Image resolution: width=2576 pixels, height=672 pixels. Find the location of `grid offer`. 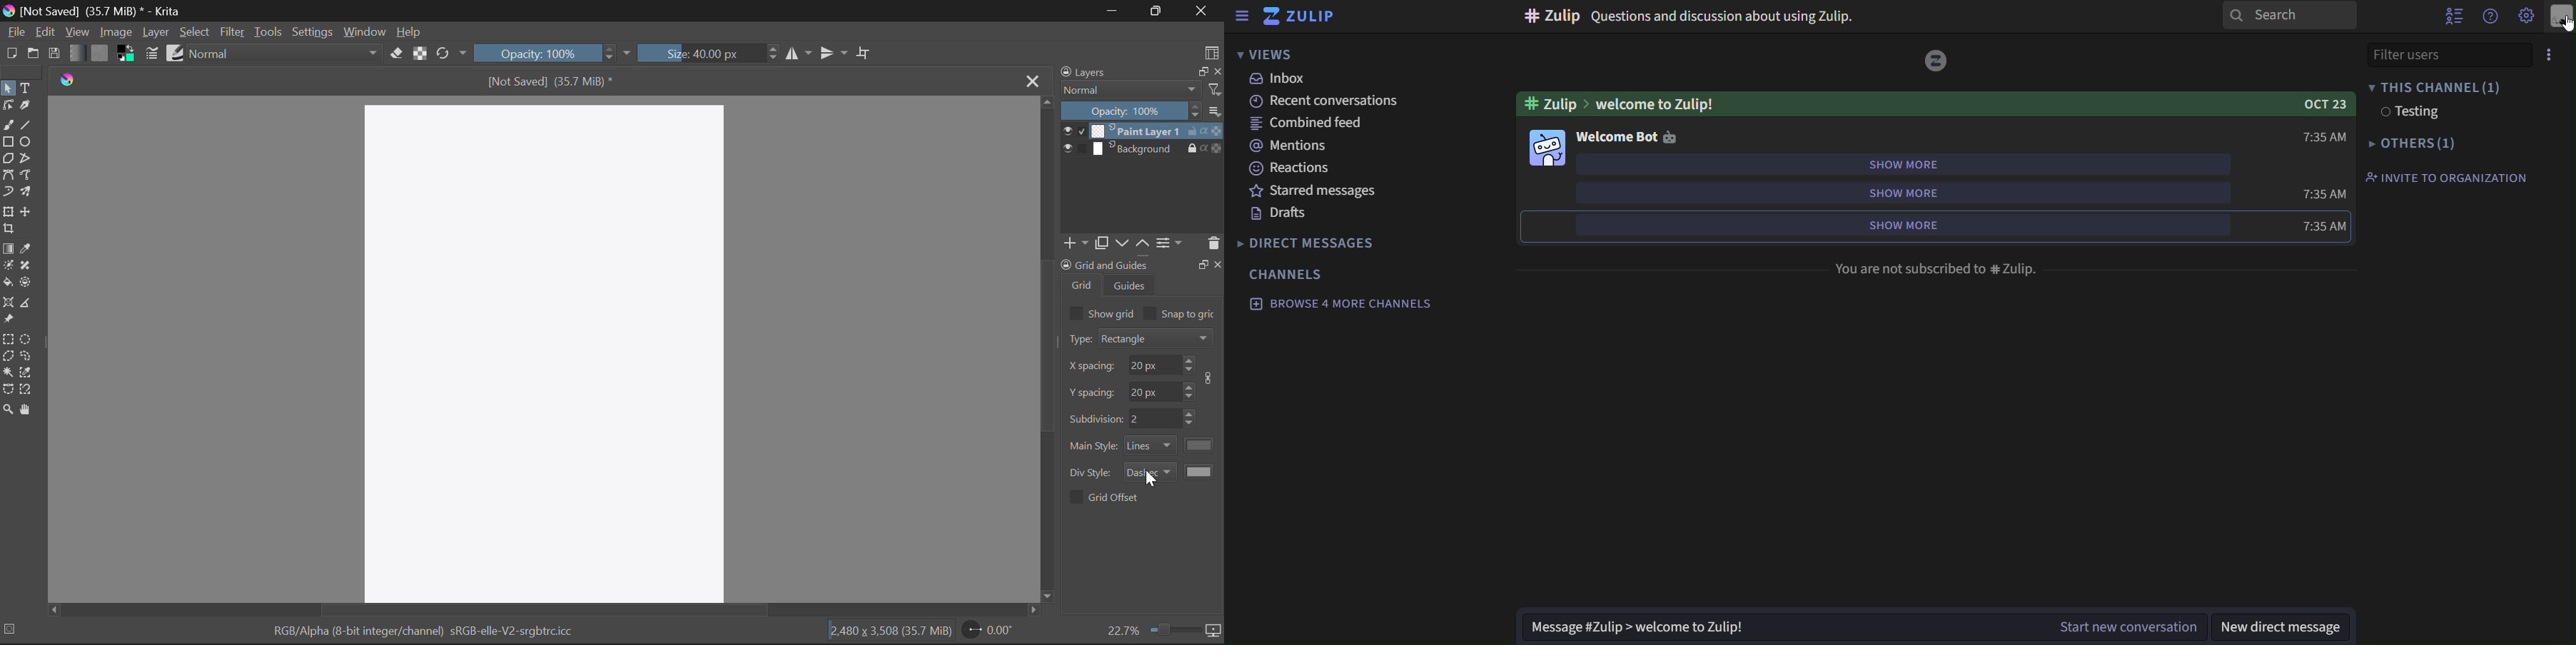

grid offer is located at coordinates (1115, 496).